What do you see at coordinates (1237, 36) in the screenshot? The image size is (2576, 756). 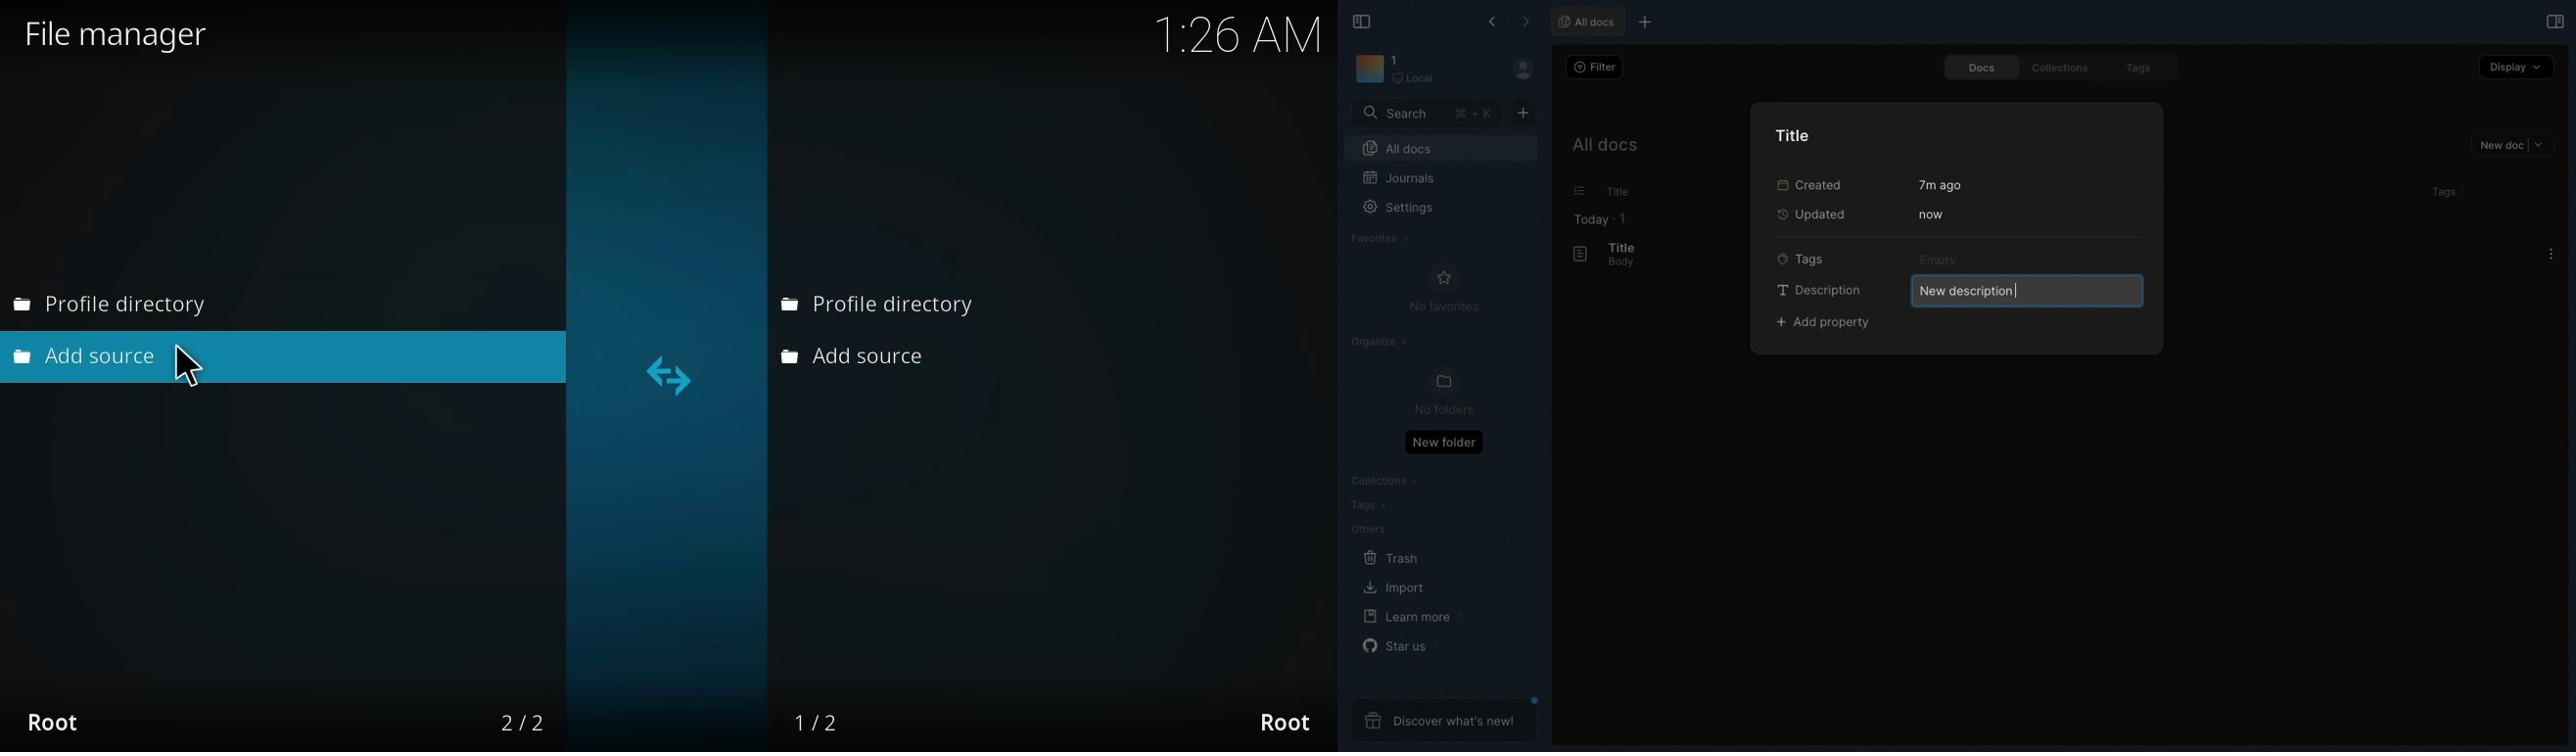 I see `time` at bounding box center [1237, 36].